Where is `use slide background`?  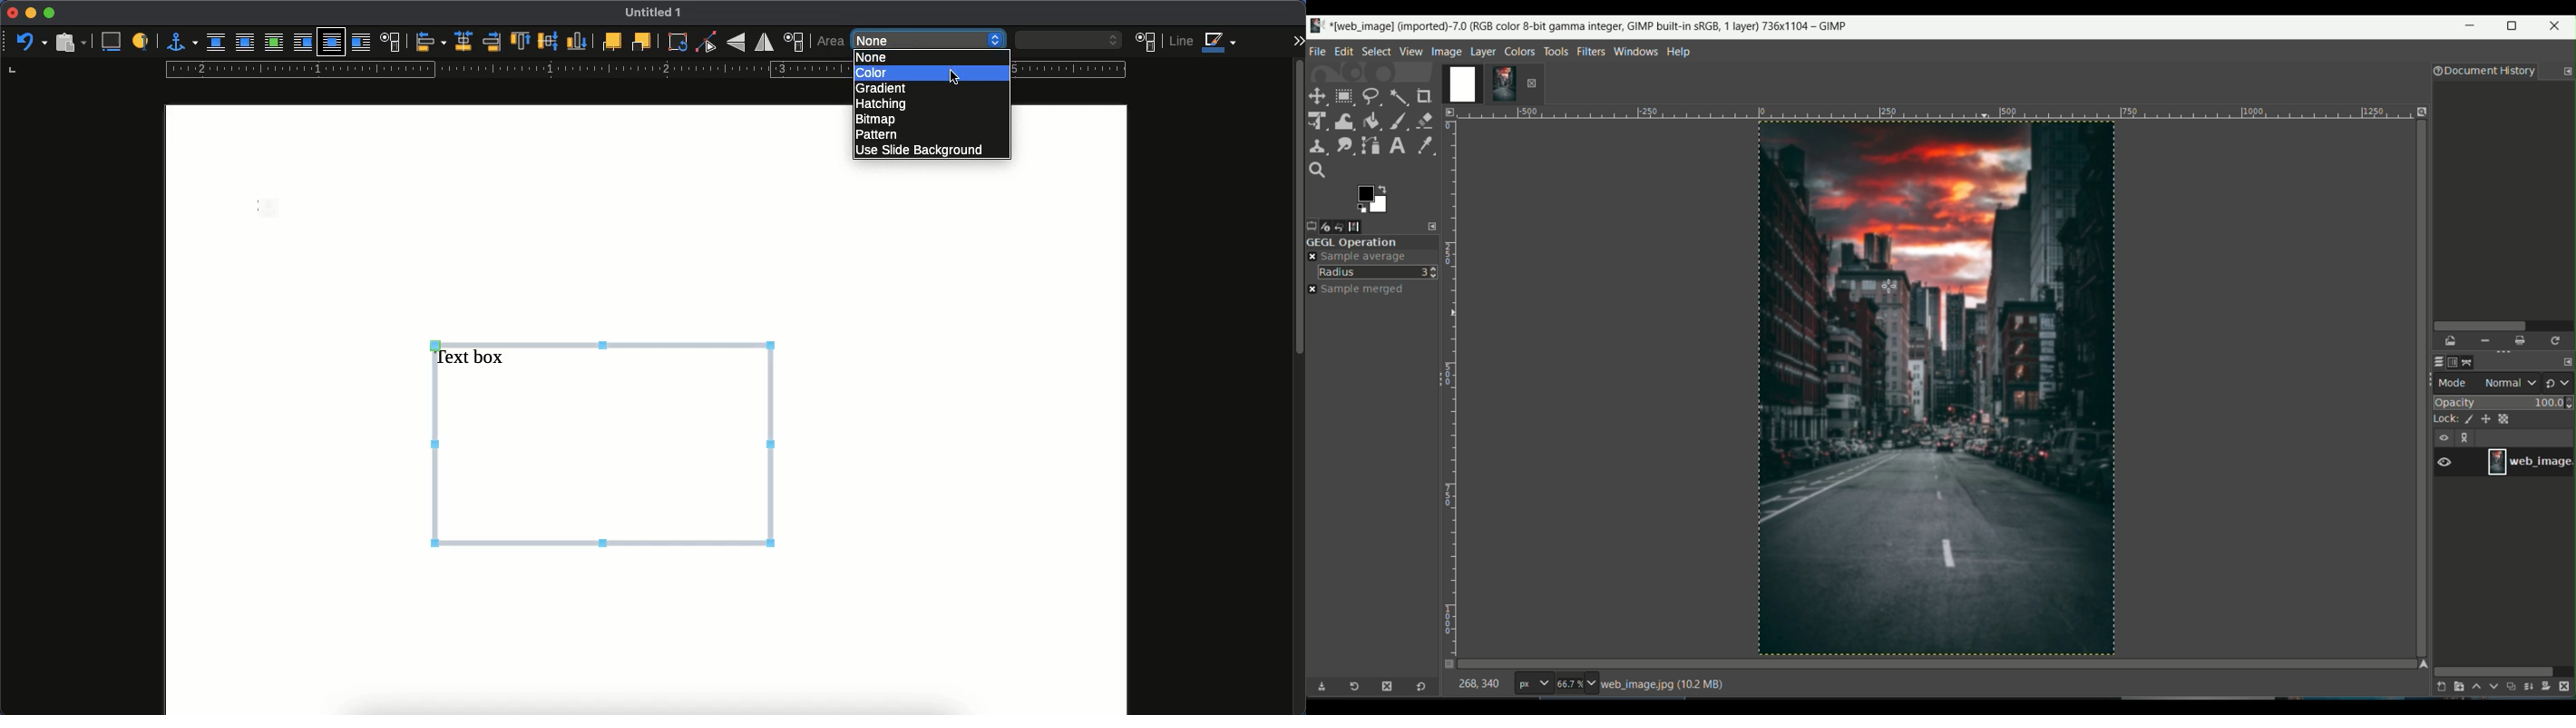
use slide background is located at coordinates (930, 150).